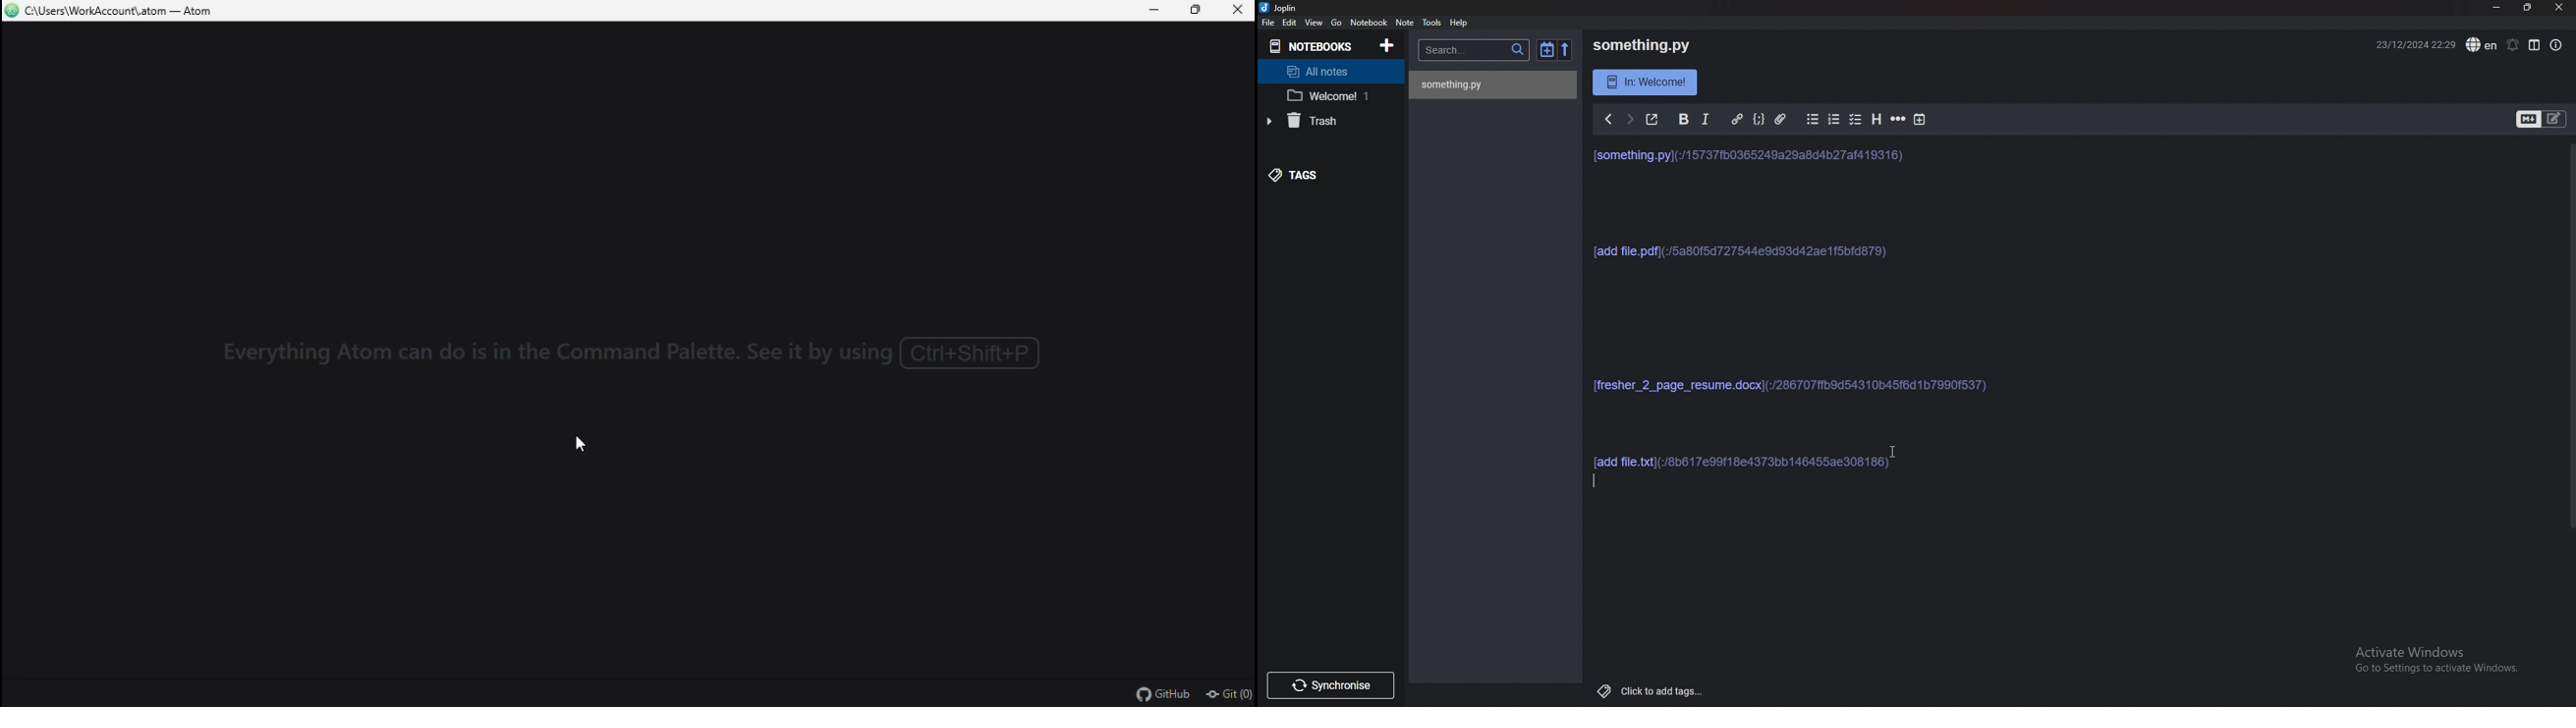 The image size is (2576, 728). What do you see at coordinates (2560, 7) in the screenshot?
I see `close` at bounding box center [2560, 7].